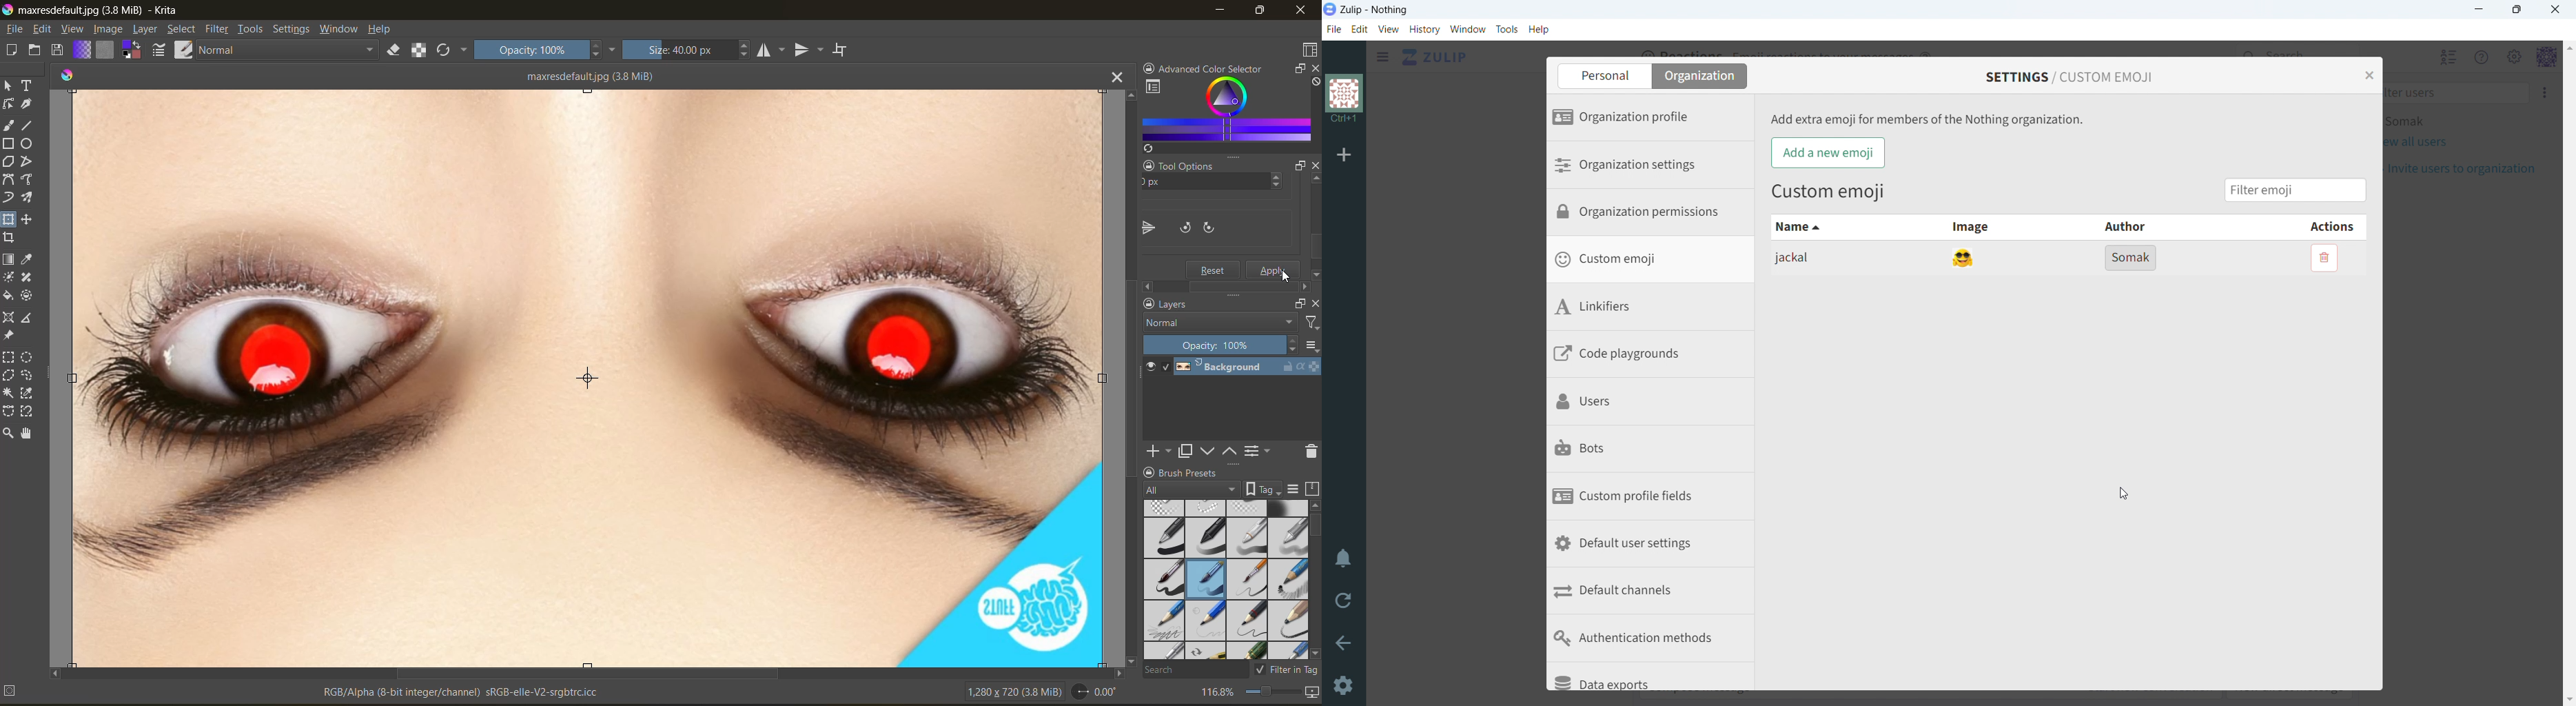 The height and width of the screenshot is (728, 2576). I want to click on help, so click(1539, 29).